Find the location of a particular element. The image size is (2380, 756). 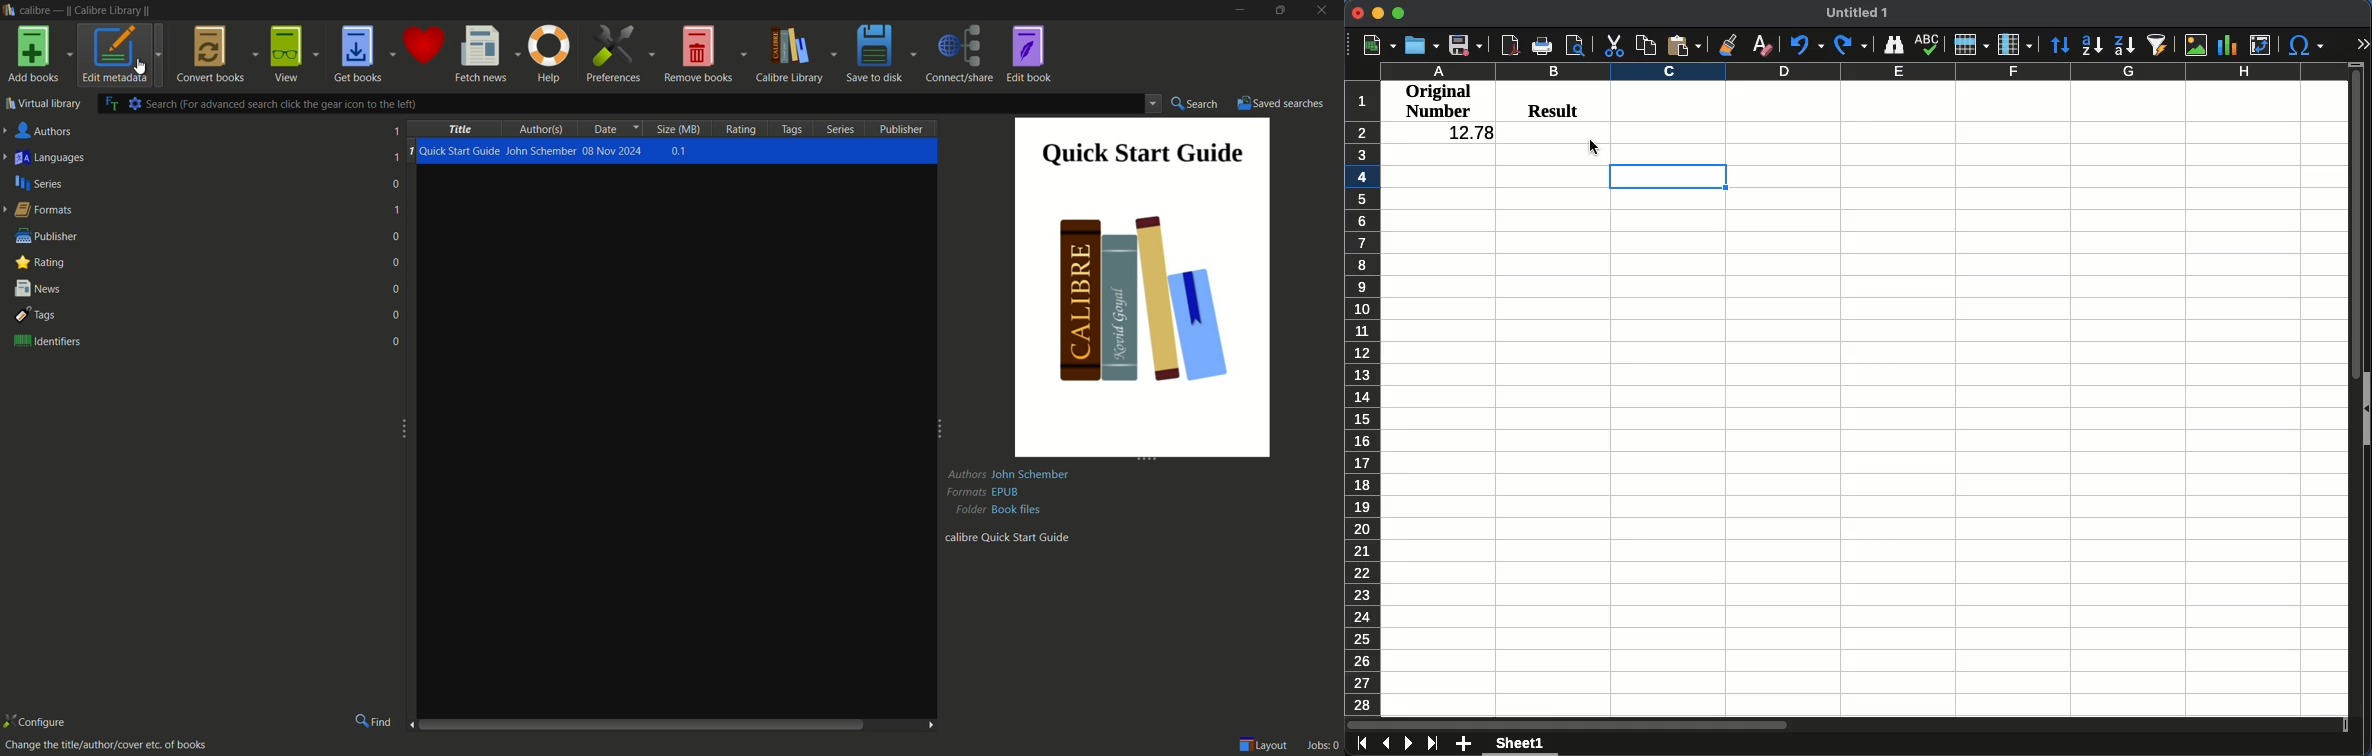

open is located at coordinates (1424, 45).